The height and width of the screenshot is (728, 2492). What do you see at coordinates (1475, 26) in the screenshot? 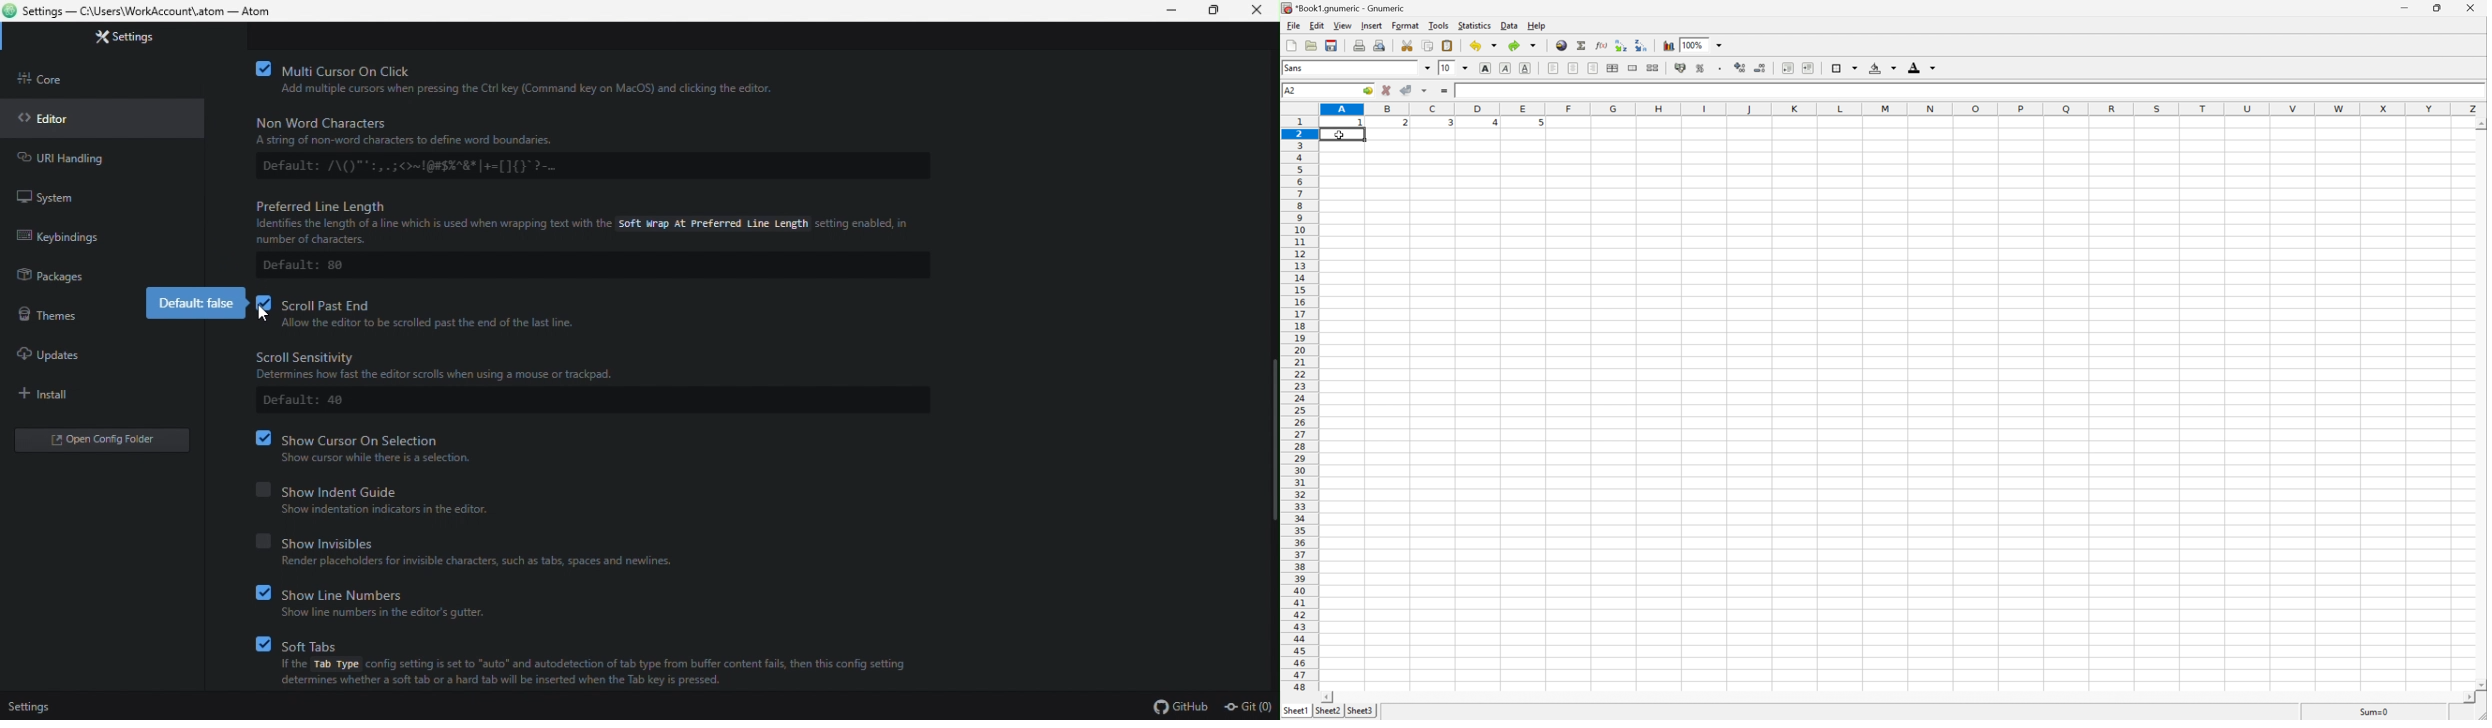
I see `statistics` at bounding box center [1475, 26].